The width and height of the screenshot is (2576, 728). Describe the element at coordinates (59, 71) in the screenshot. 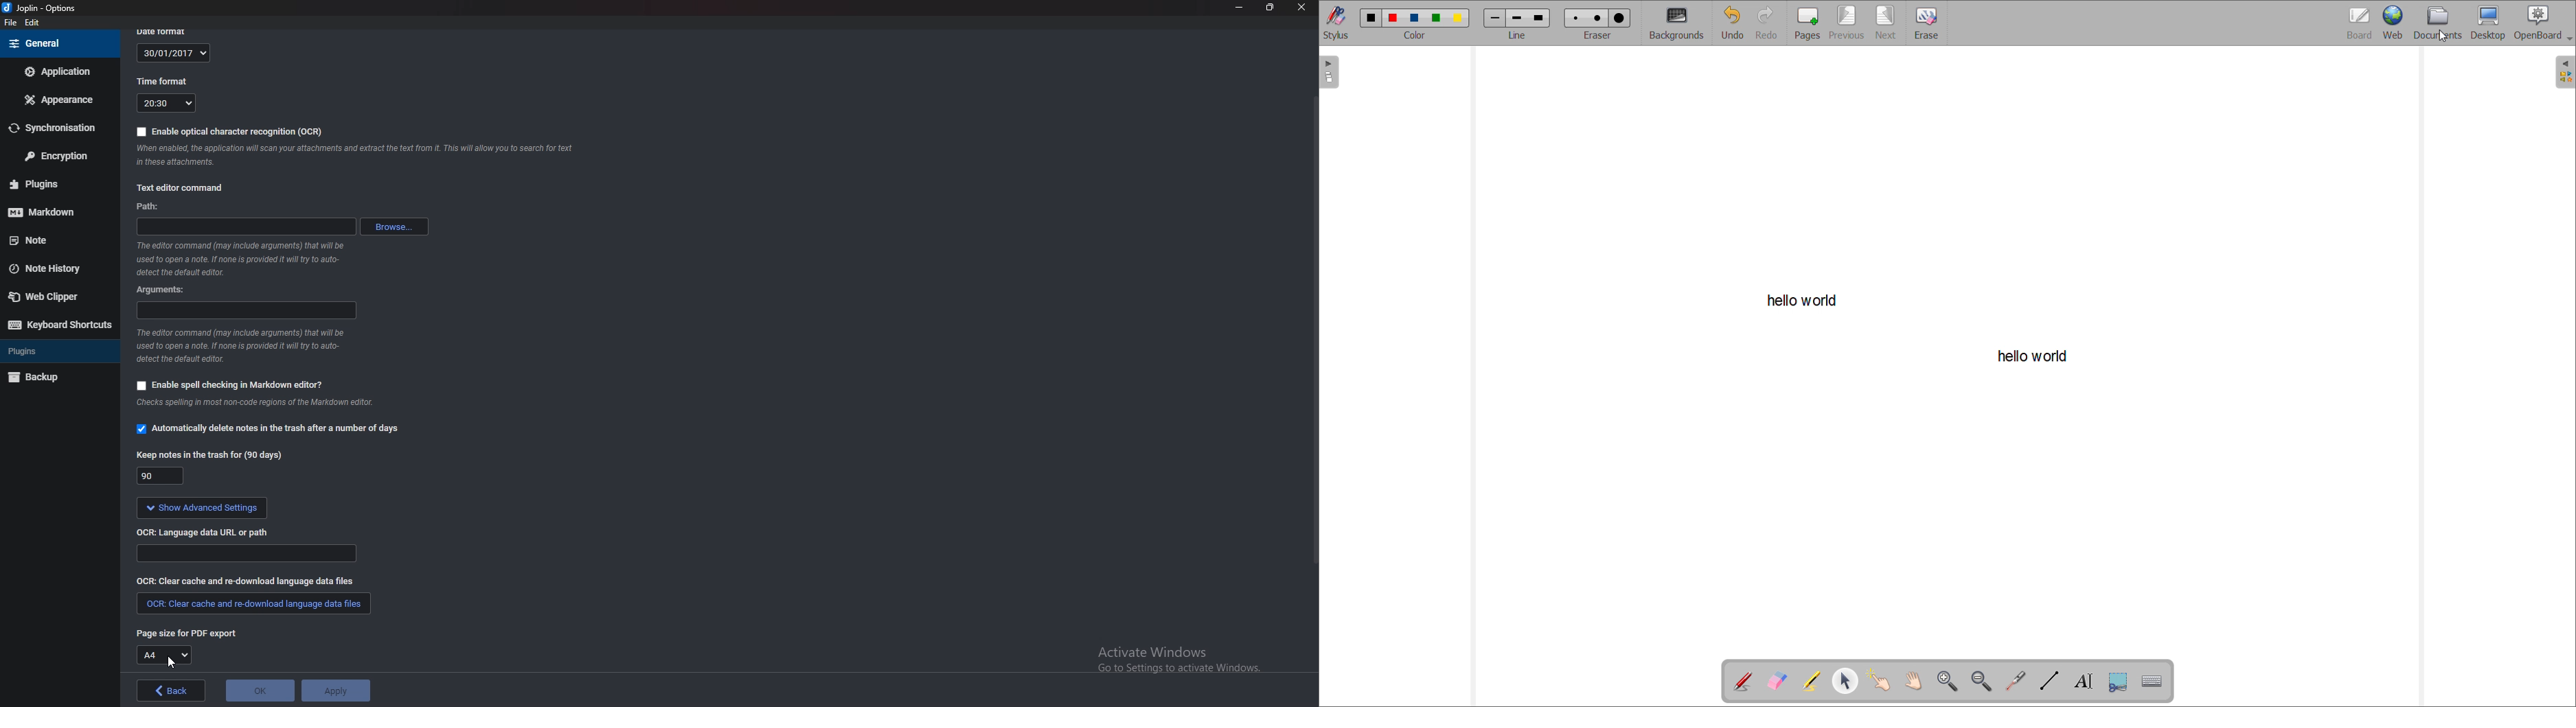

I see `Application` at that location.